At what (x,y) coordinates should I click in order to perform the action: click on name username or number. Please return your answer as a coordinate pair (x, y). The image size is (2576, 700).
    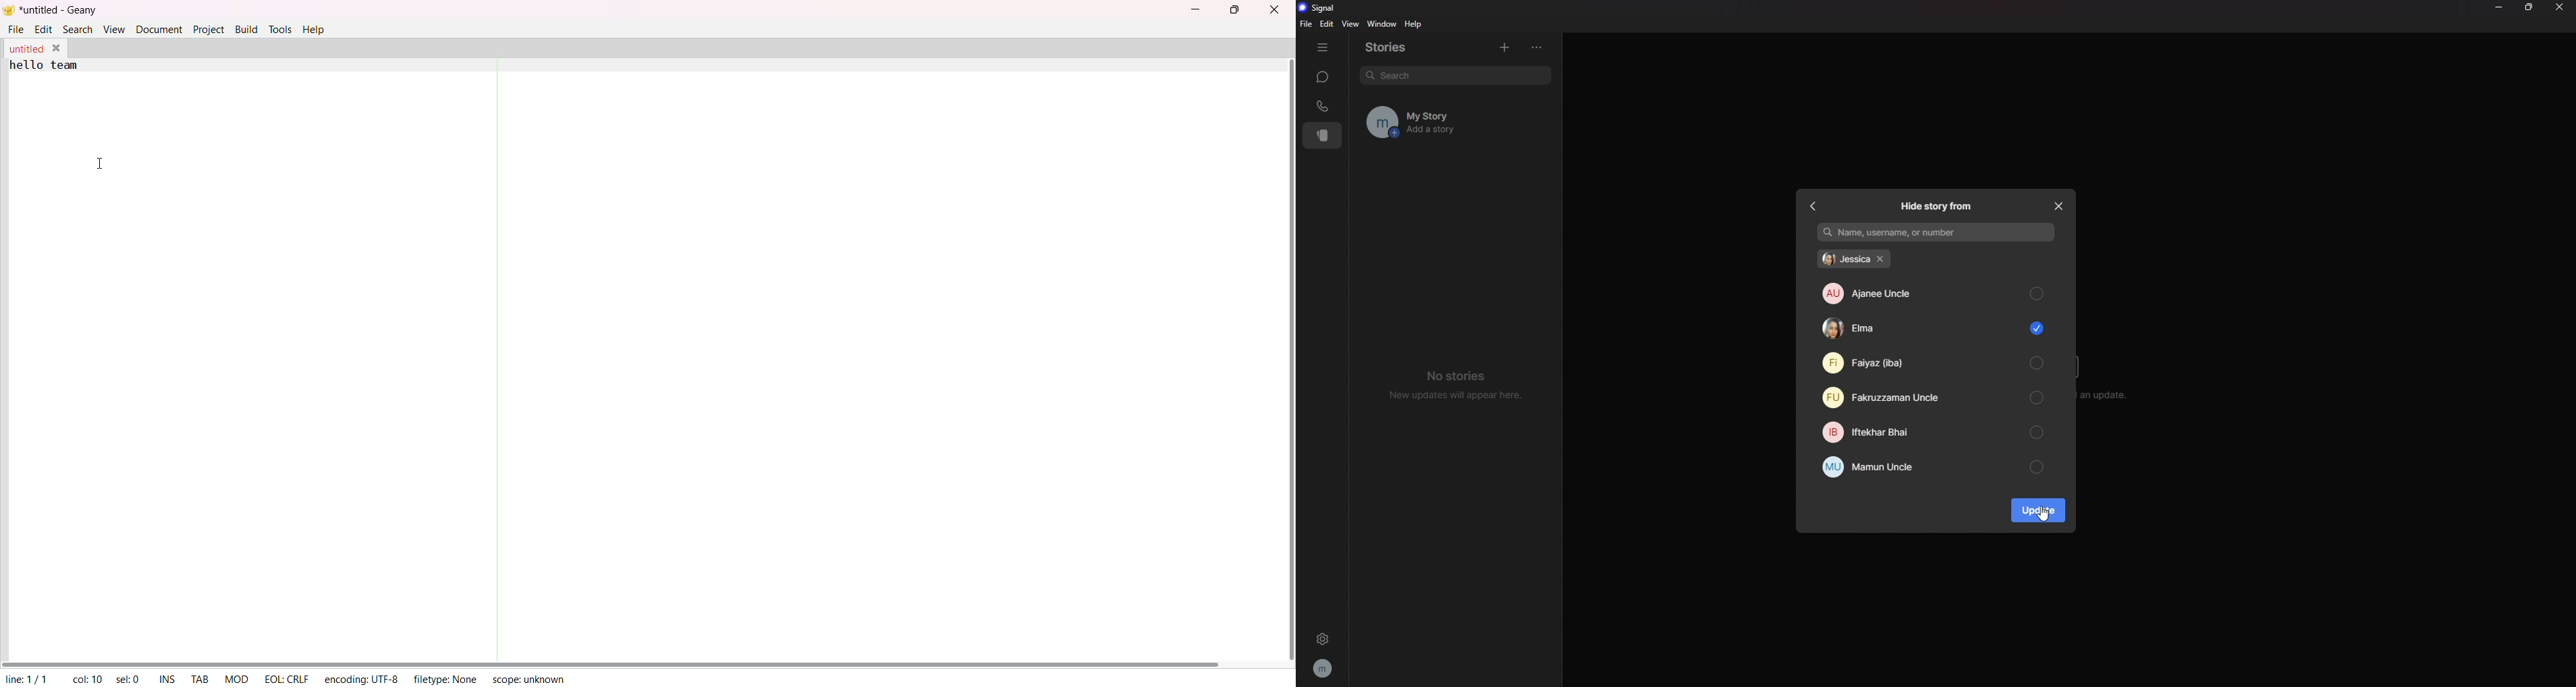
    Looking at the image, I should click on (1935, 233).